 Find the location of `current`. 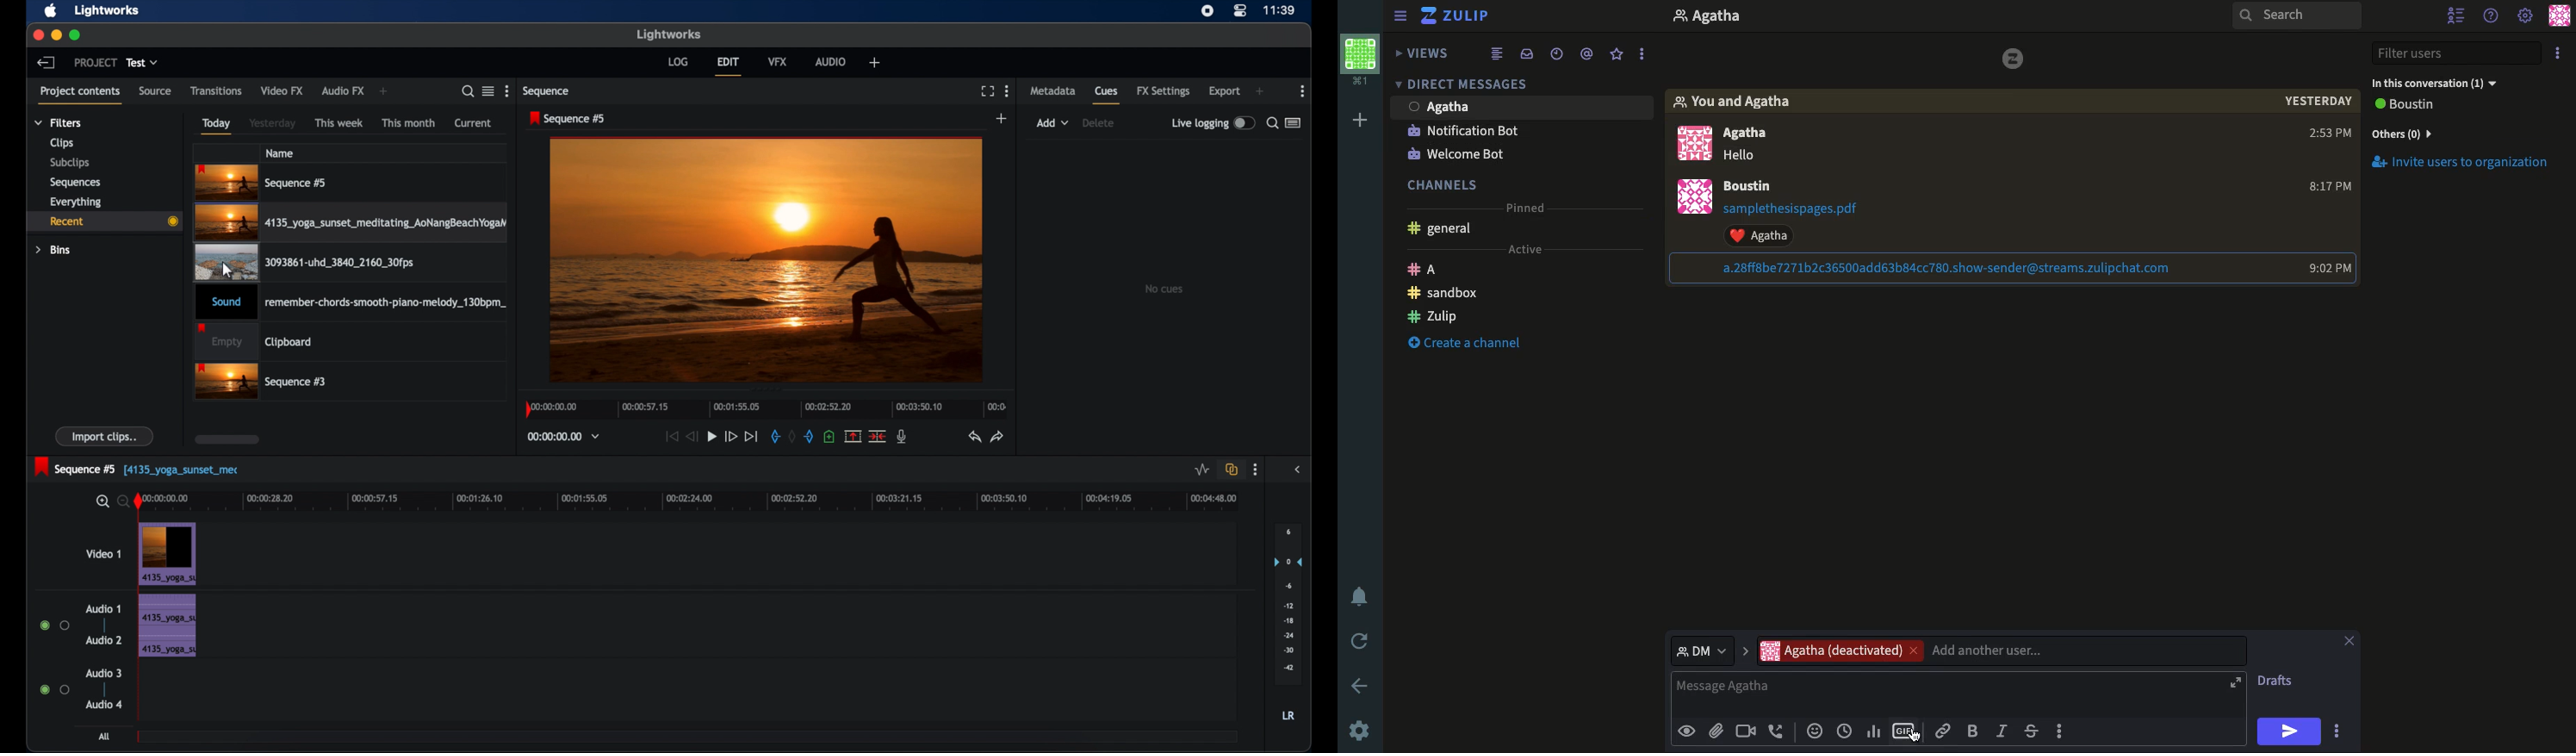

current is located at coordinates (474, 123).